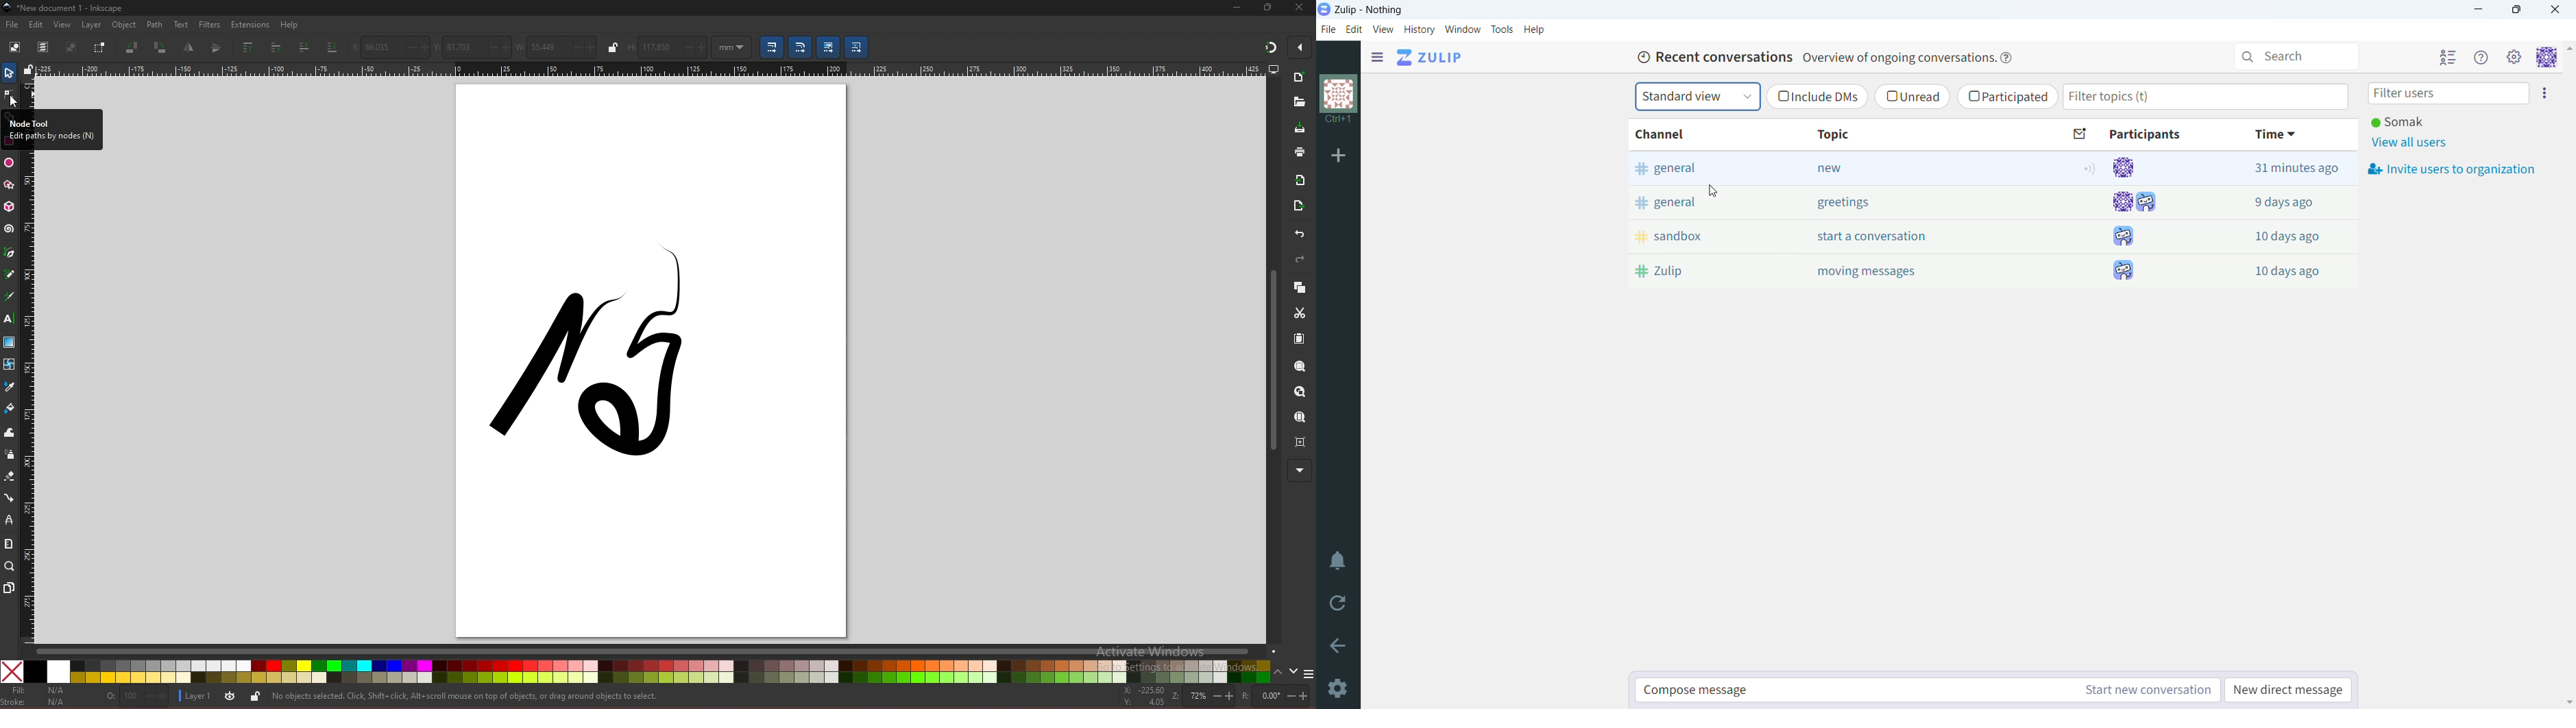 This screenshot has height=728, width=2576. I want to click on lower selection one step, so click(304, 47).